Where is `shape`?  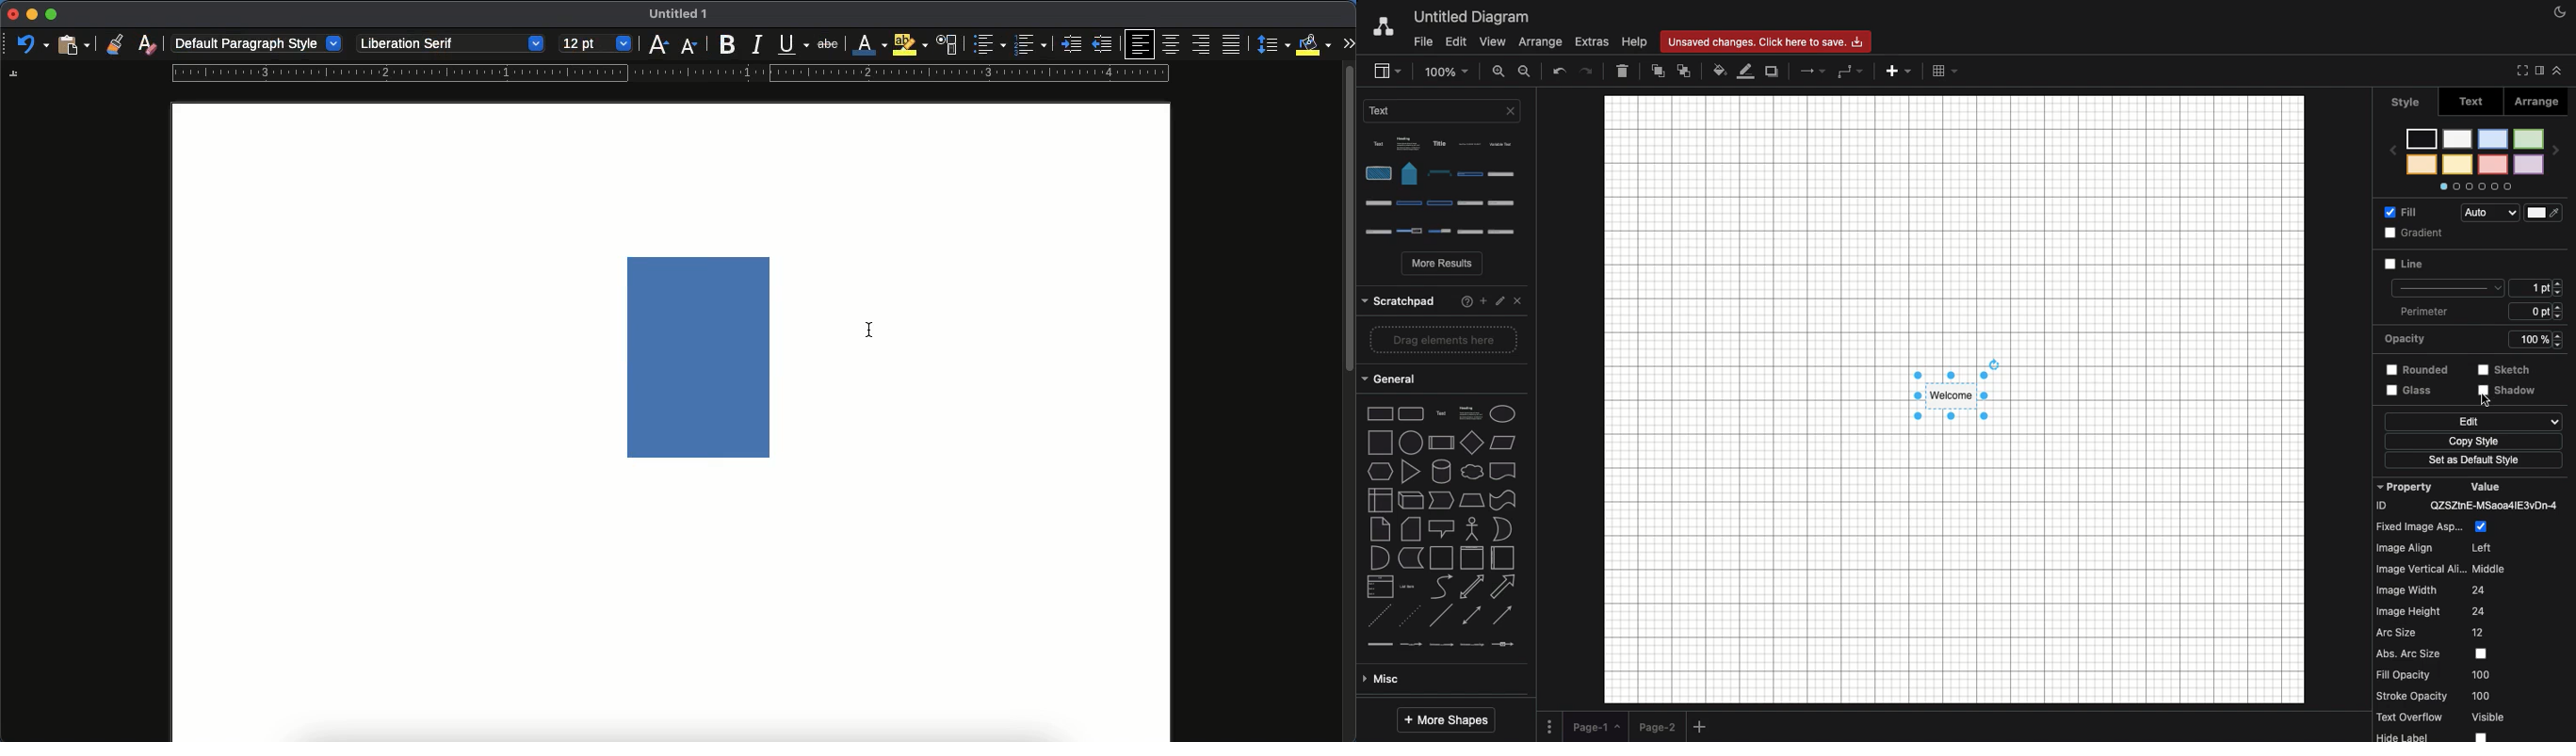
shape is located at coordinates (1444, 437).